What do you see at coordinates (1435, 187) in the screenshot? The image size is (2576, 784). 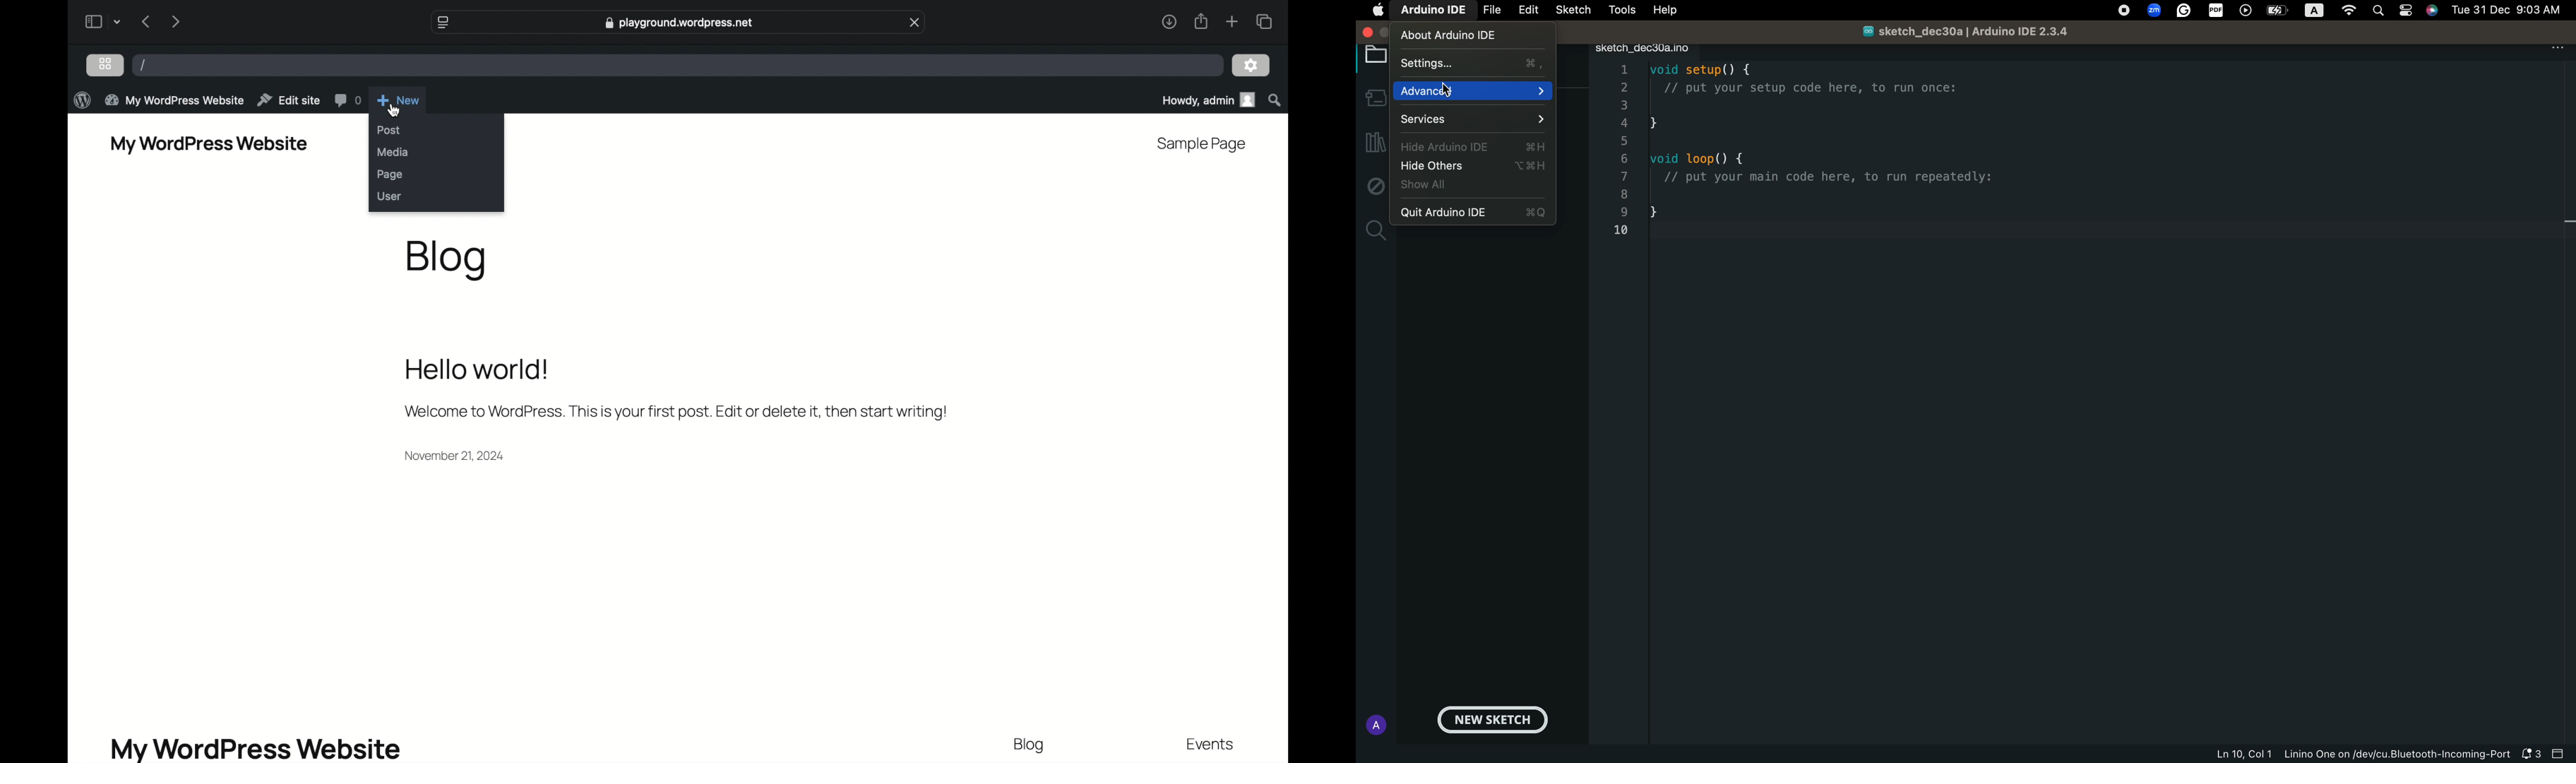 I see `SHow ` at bounding box center [1435, 187].